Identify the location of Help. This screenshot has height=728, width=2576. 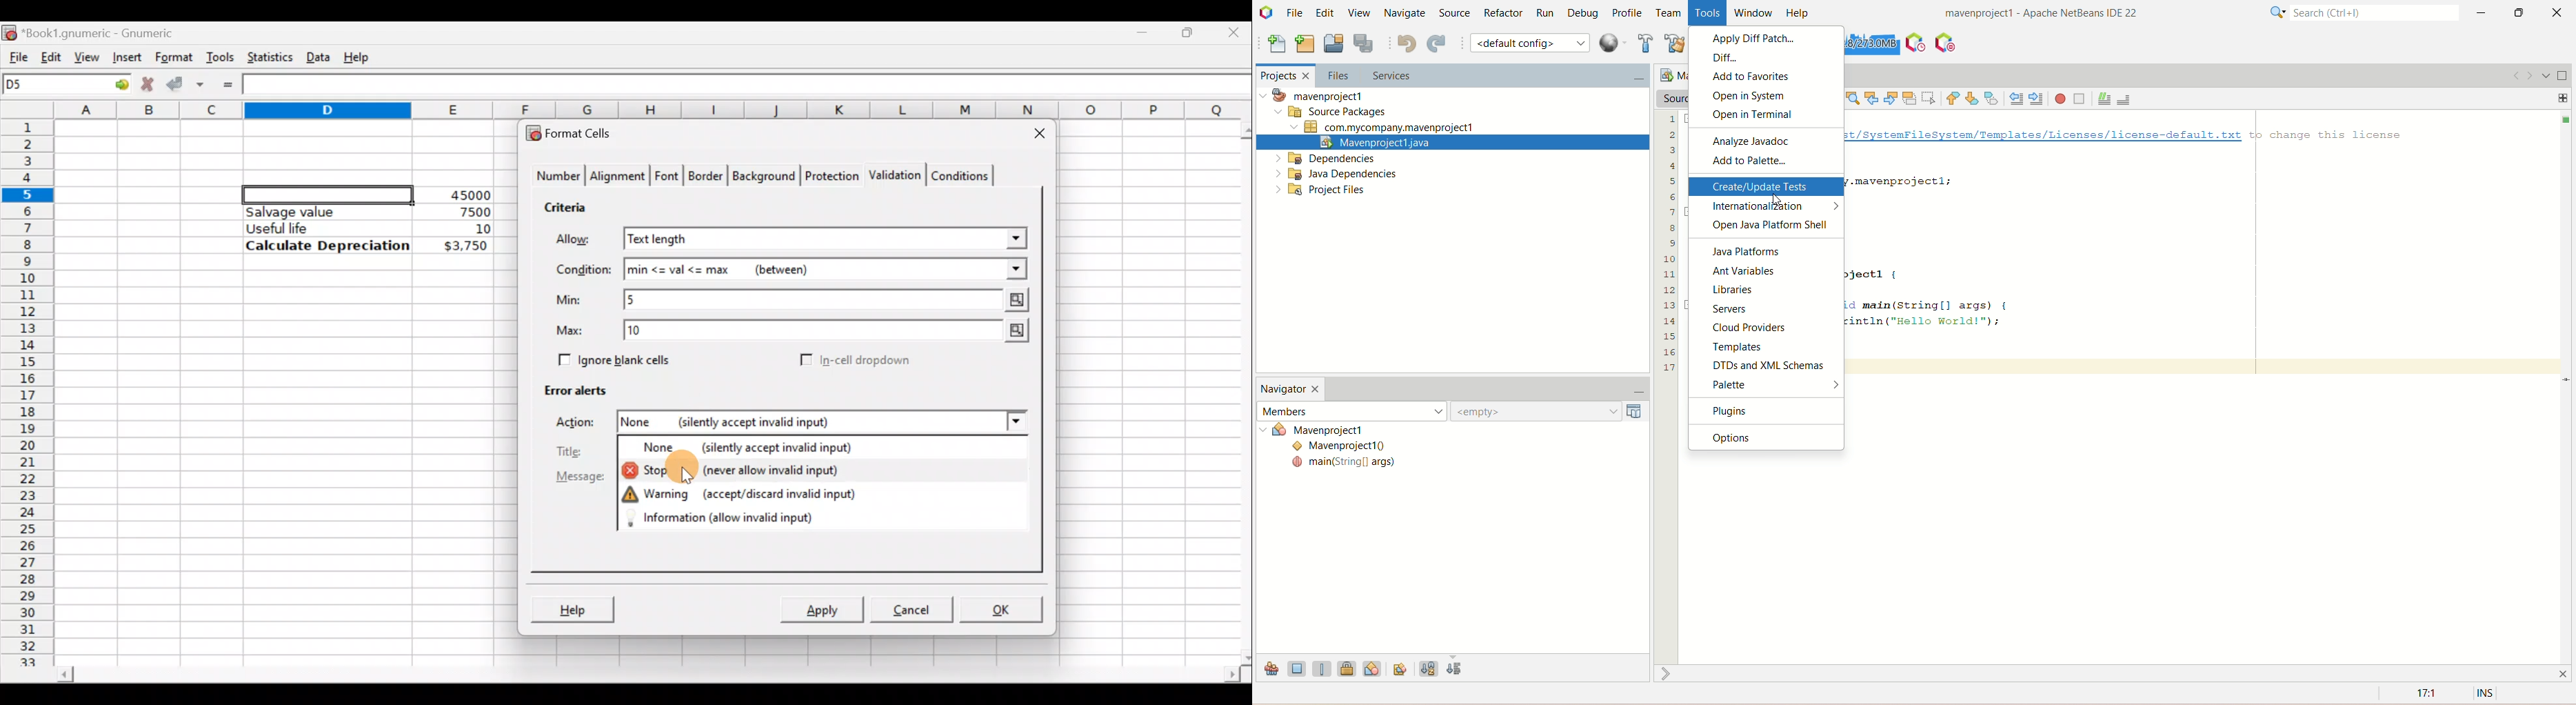
(572, 611).